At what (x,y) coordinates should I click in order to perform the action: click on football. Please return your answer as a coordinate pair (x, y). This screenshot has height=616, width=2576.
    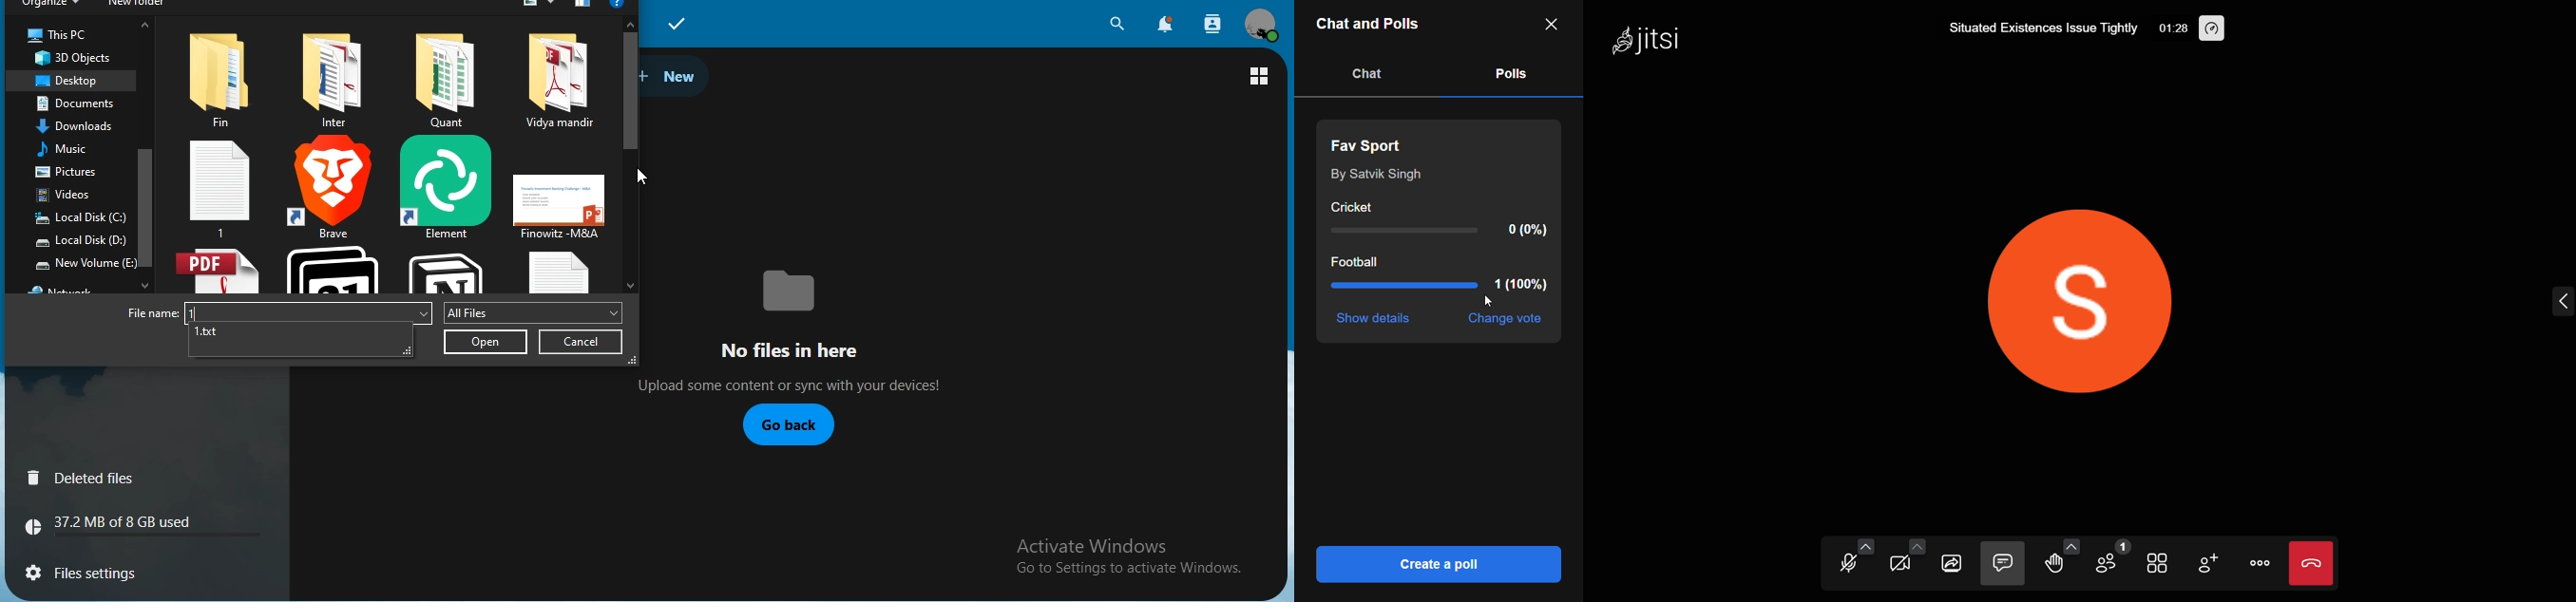
    Looking at the image, I should click on (1375, 260).